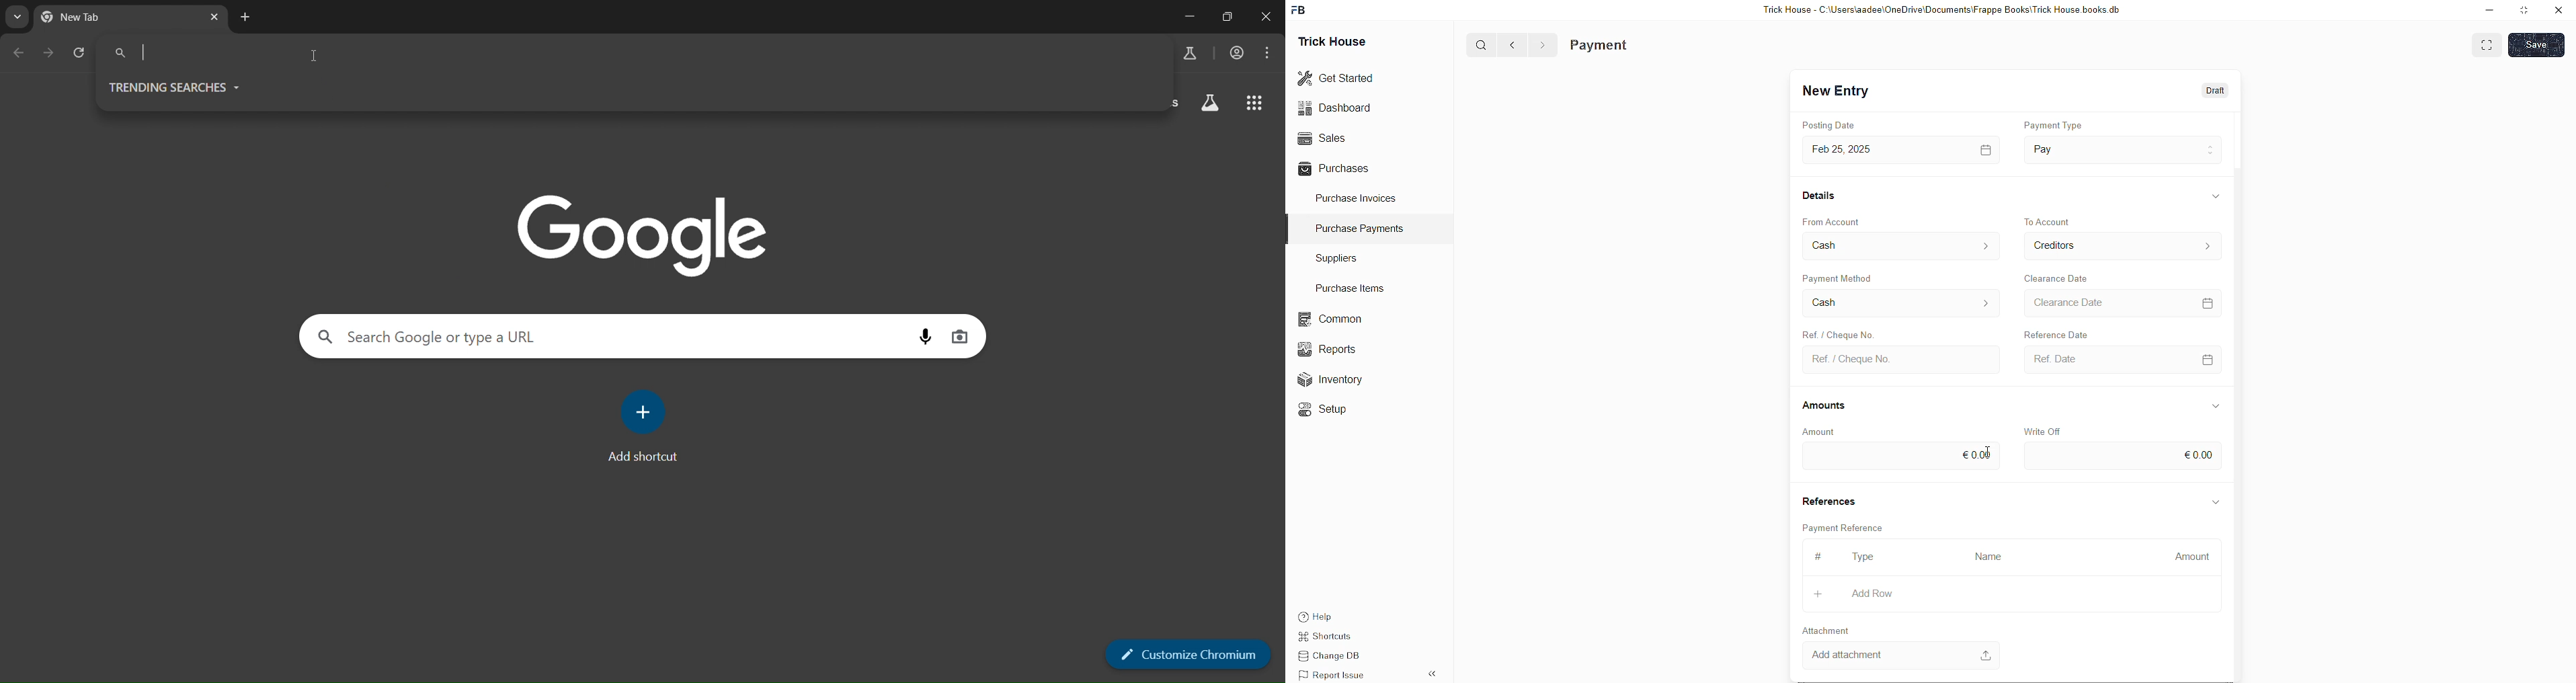 The width and height of the screenshot is (2576, 700). What do you see at coordinates (1328, 40) in the screenshot?
I see `Trick House` at bounding box center [1328, 40].